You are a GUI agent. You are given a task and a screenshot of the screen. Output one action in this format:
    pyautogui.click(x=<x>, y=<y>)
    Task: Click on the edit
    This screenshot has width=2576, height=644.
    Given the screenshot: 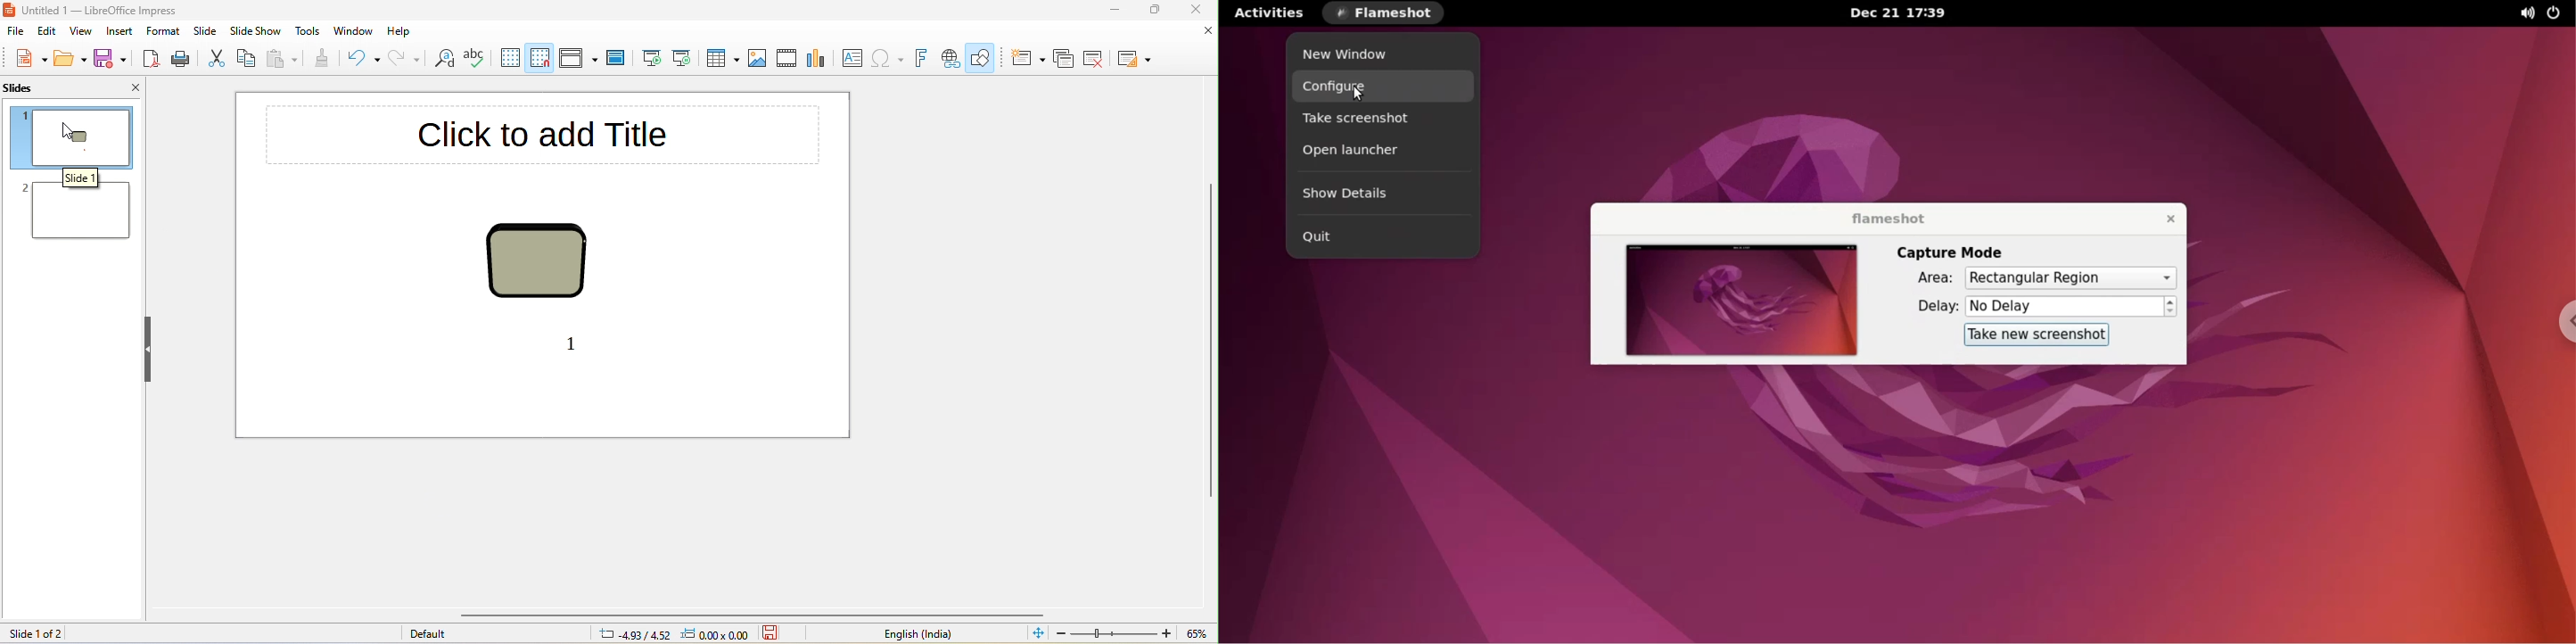 What is the action you would take?
    pyautogui.click(x=48, y=31)
    